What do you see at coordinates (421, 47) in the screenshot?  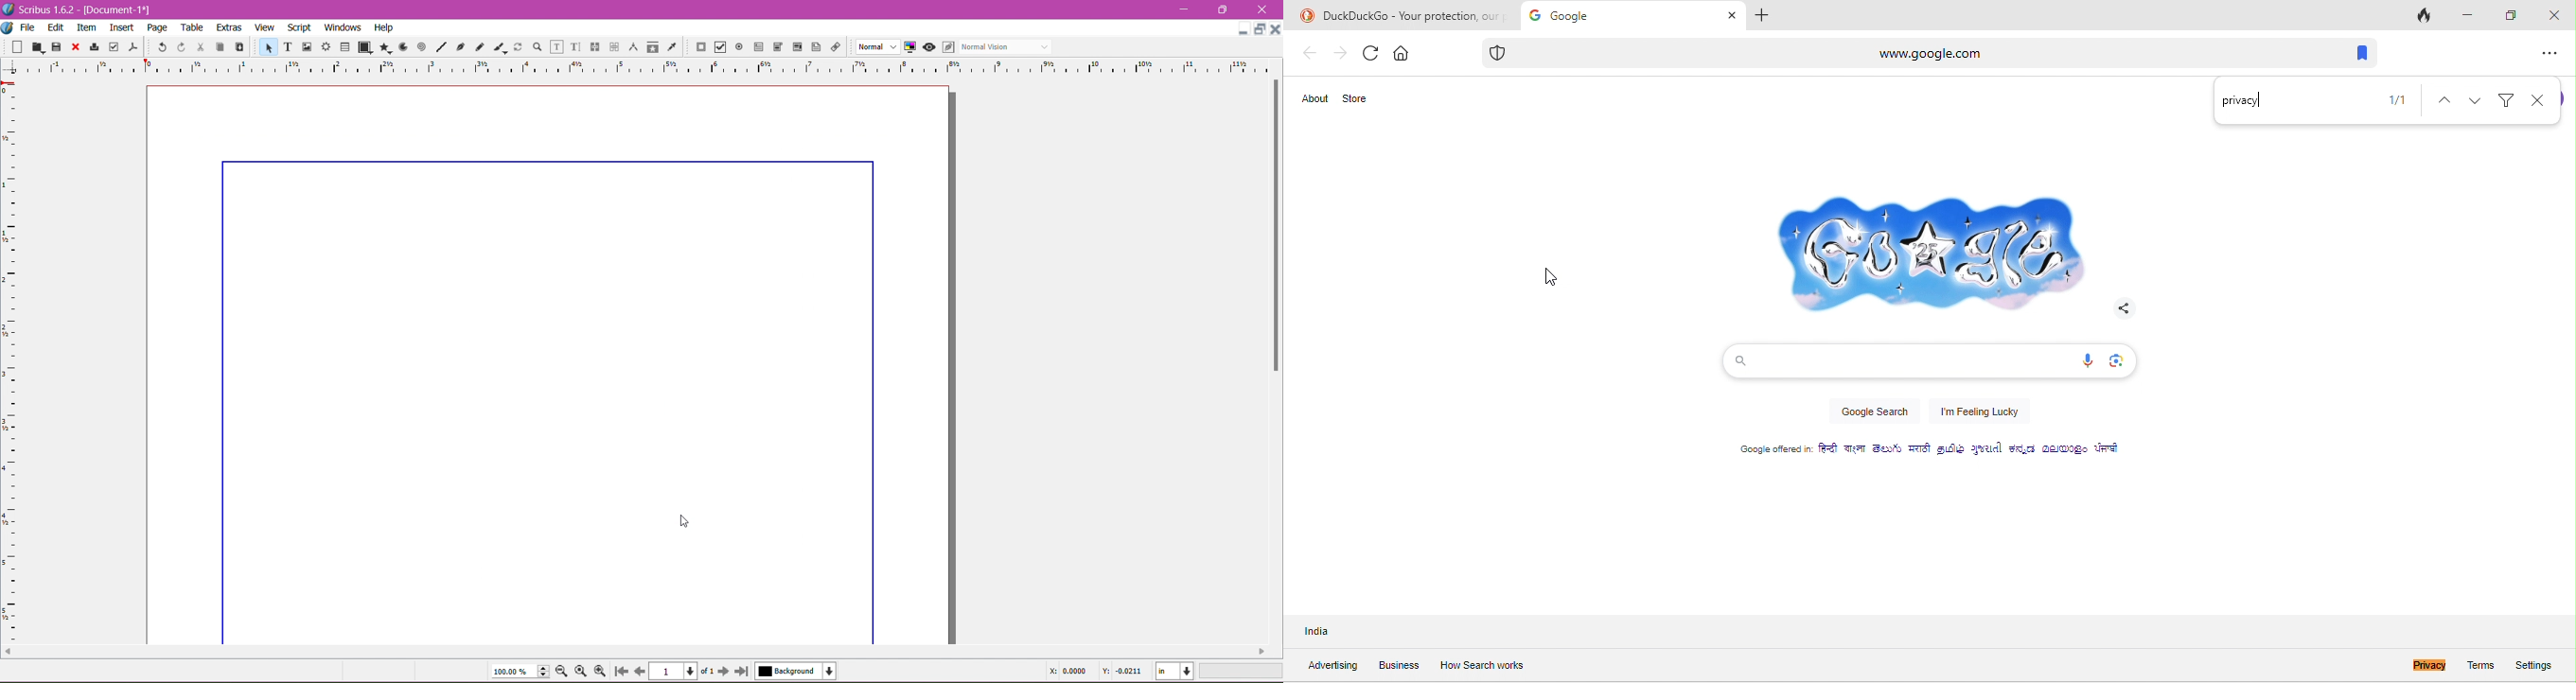 I see `Spiral` at bounding box center [421, 47].